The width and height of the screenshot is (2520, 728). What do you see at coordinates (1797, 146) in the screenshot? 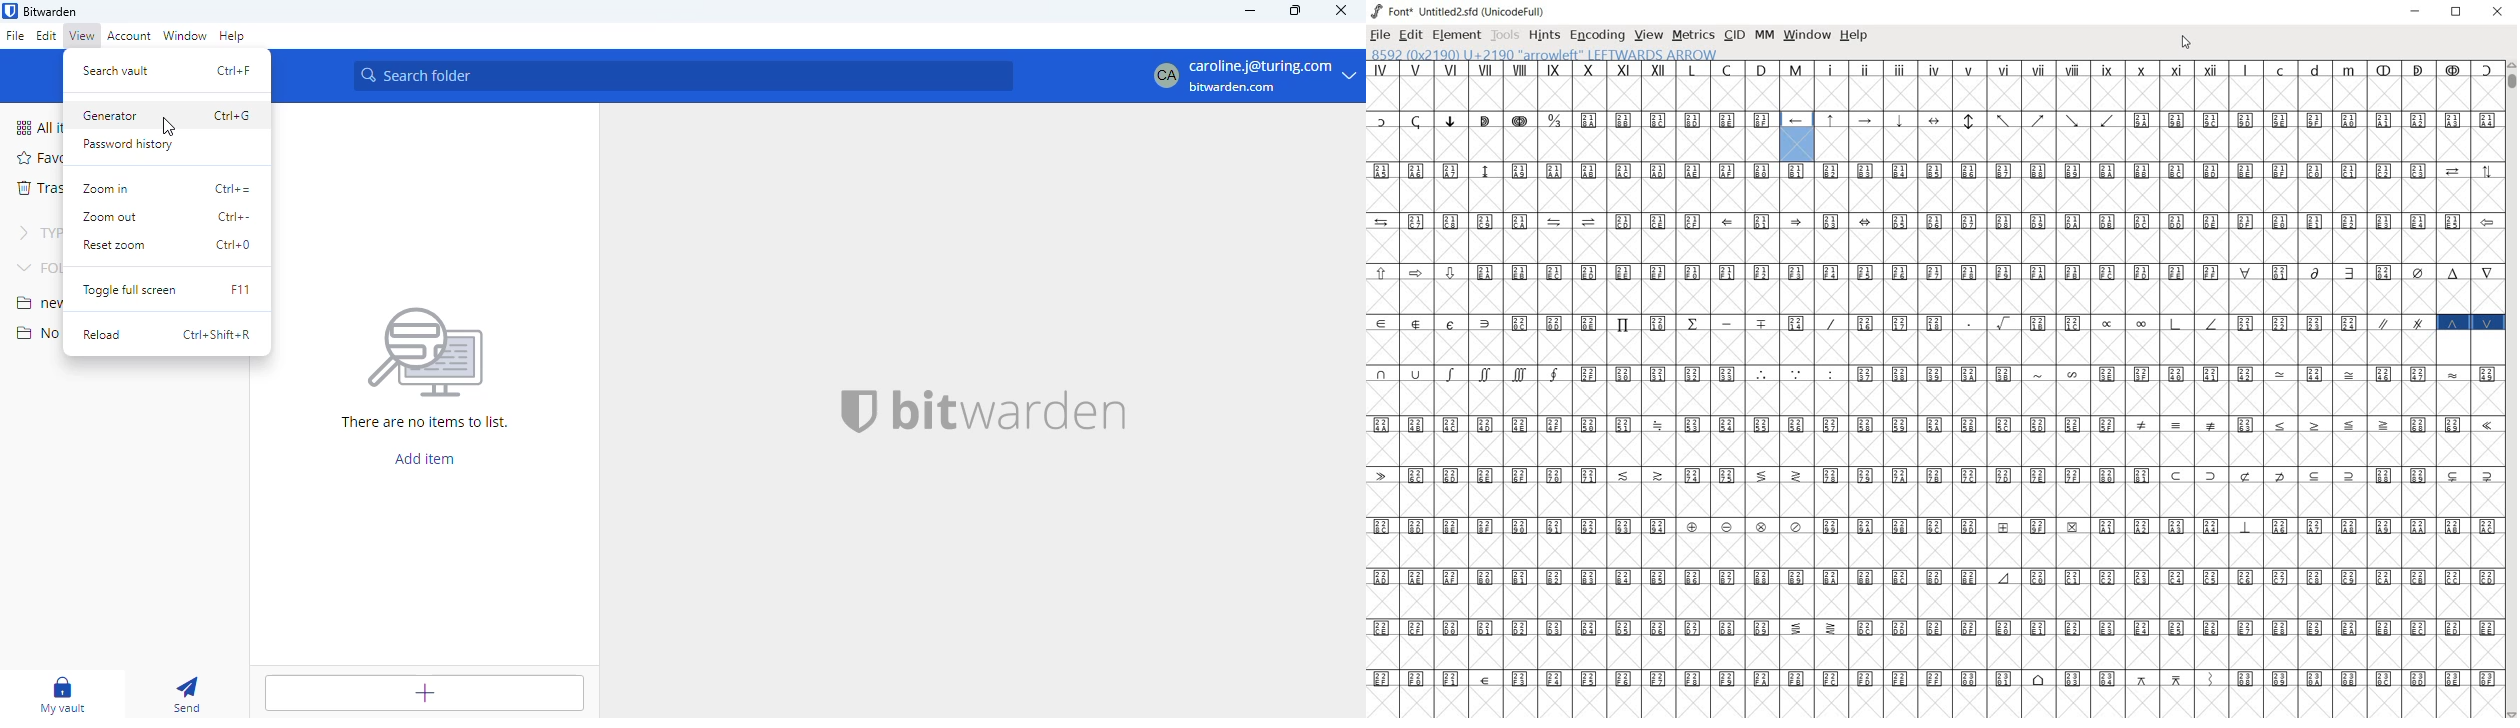
I see `glyph slot` at bounding box center [1797, 146].